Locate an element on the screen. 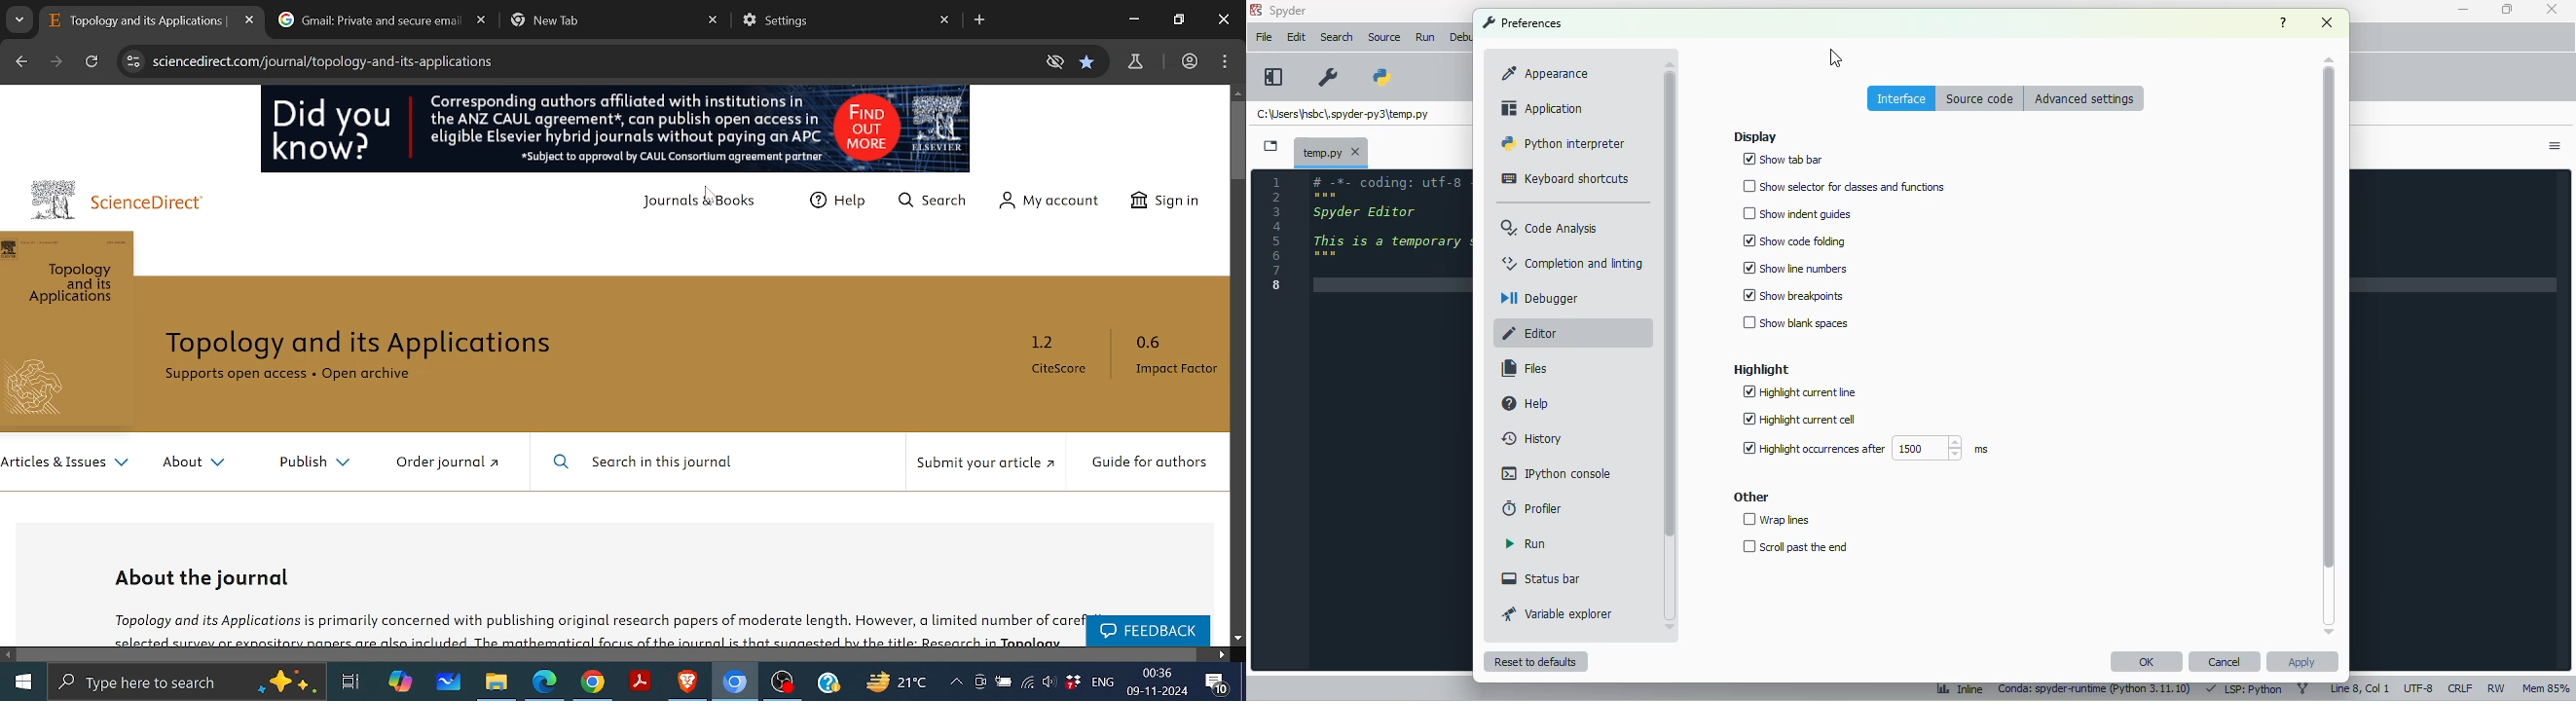  RW is located at coordinates (2496, 688).